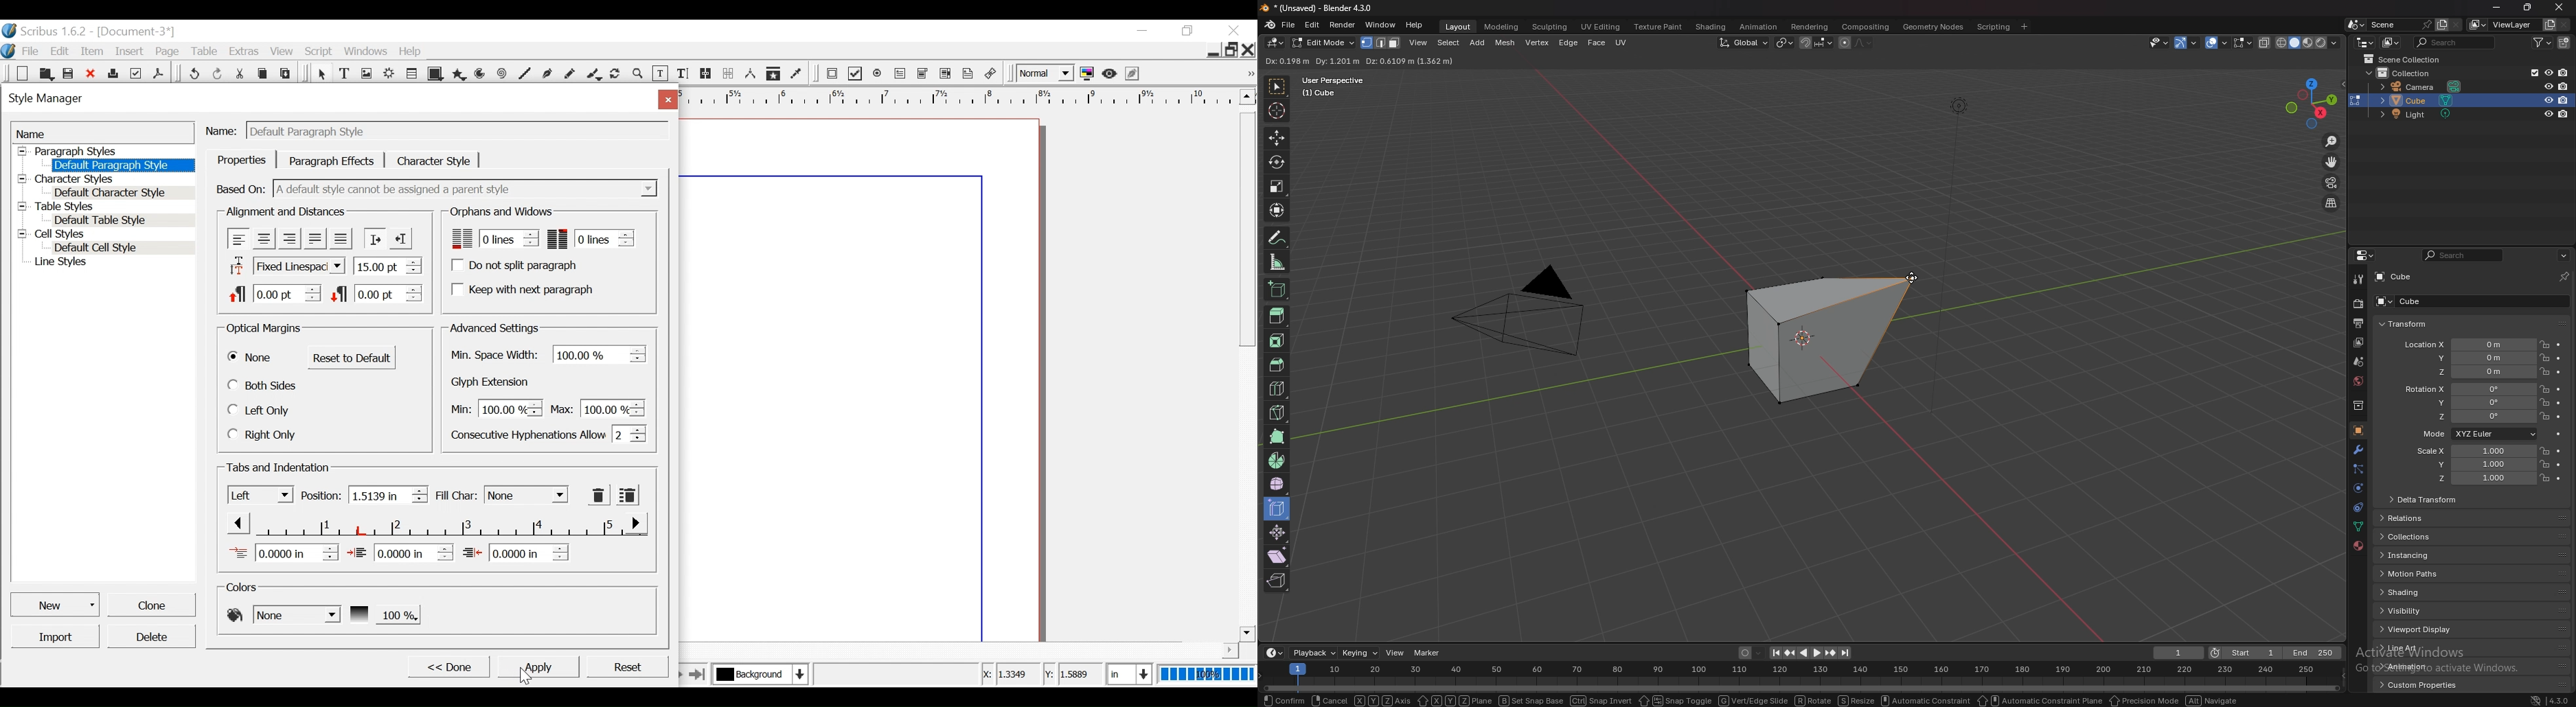 This screenshot has height=728, width=2576. Describe the element at coordinates (288, 73) in the screenshot. I see `Paste` at that location.